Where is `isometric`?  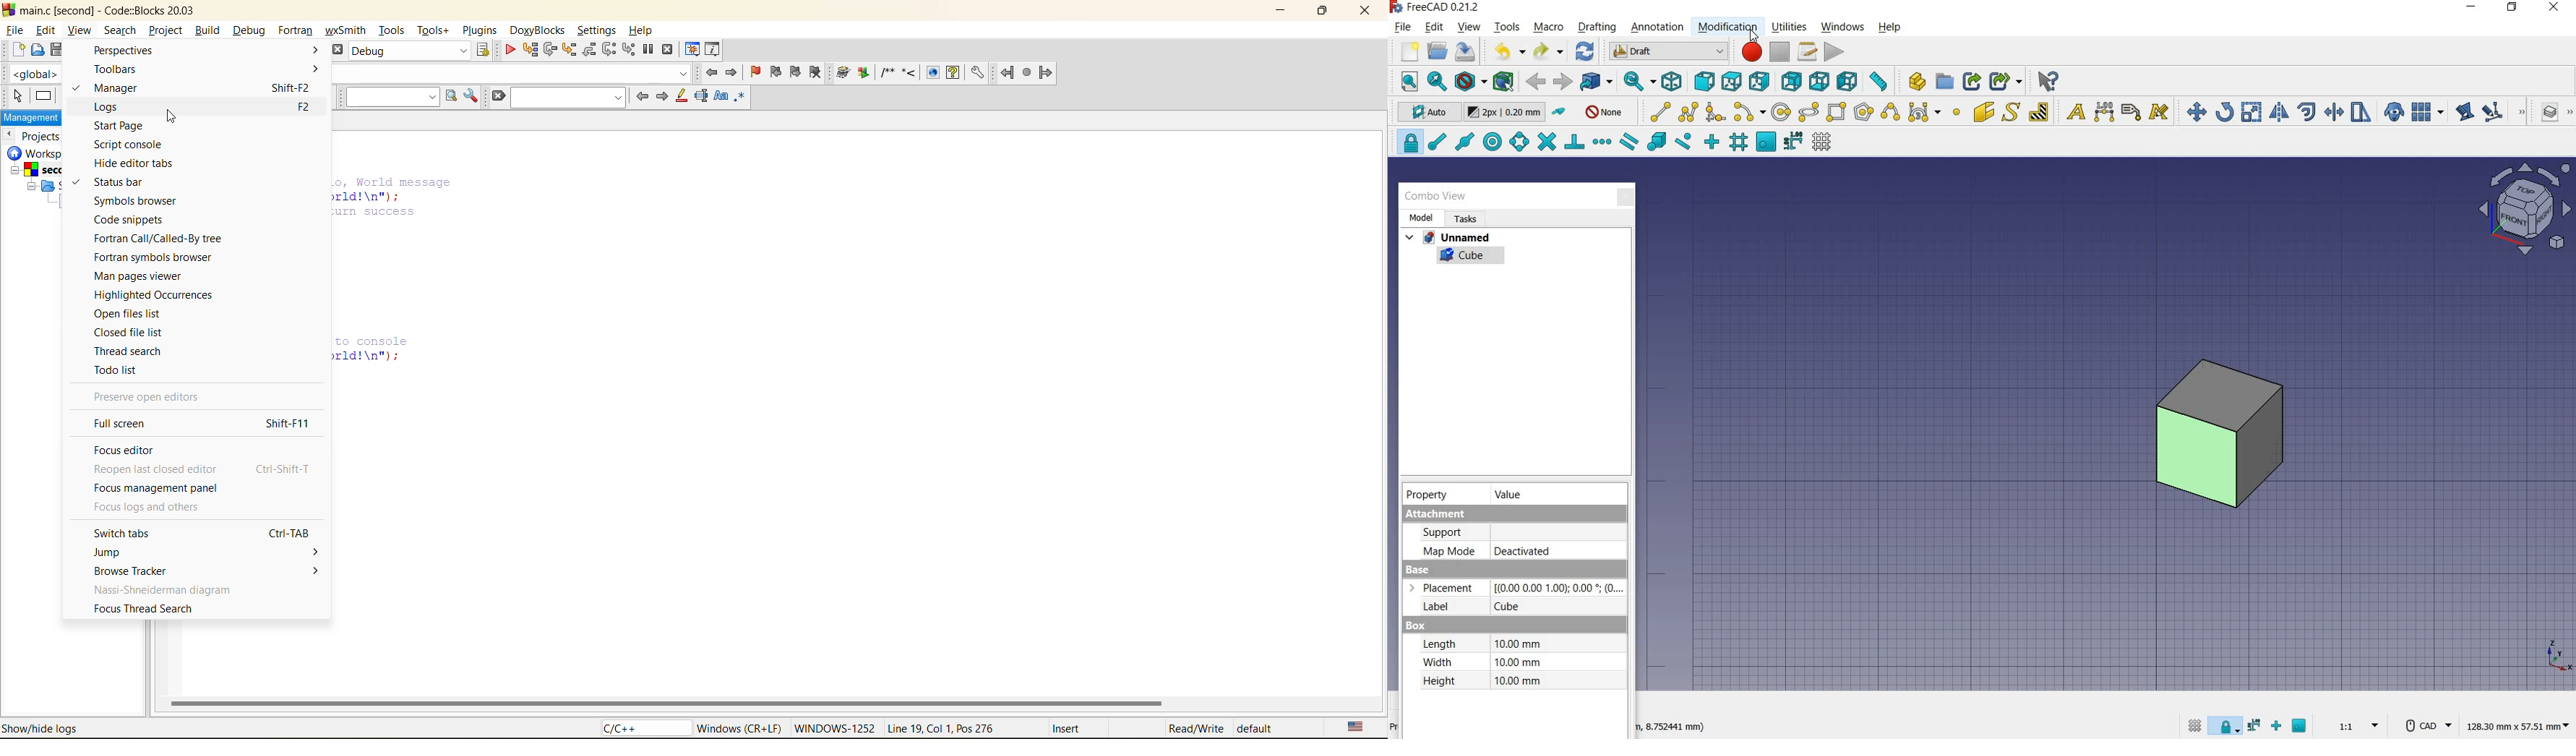 isometric is located at coordinates (1672, 82).